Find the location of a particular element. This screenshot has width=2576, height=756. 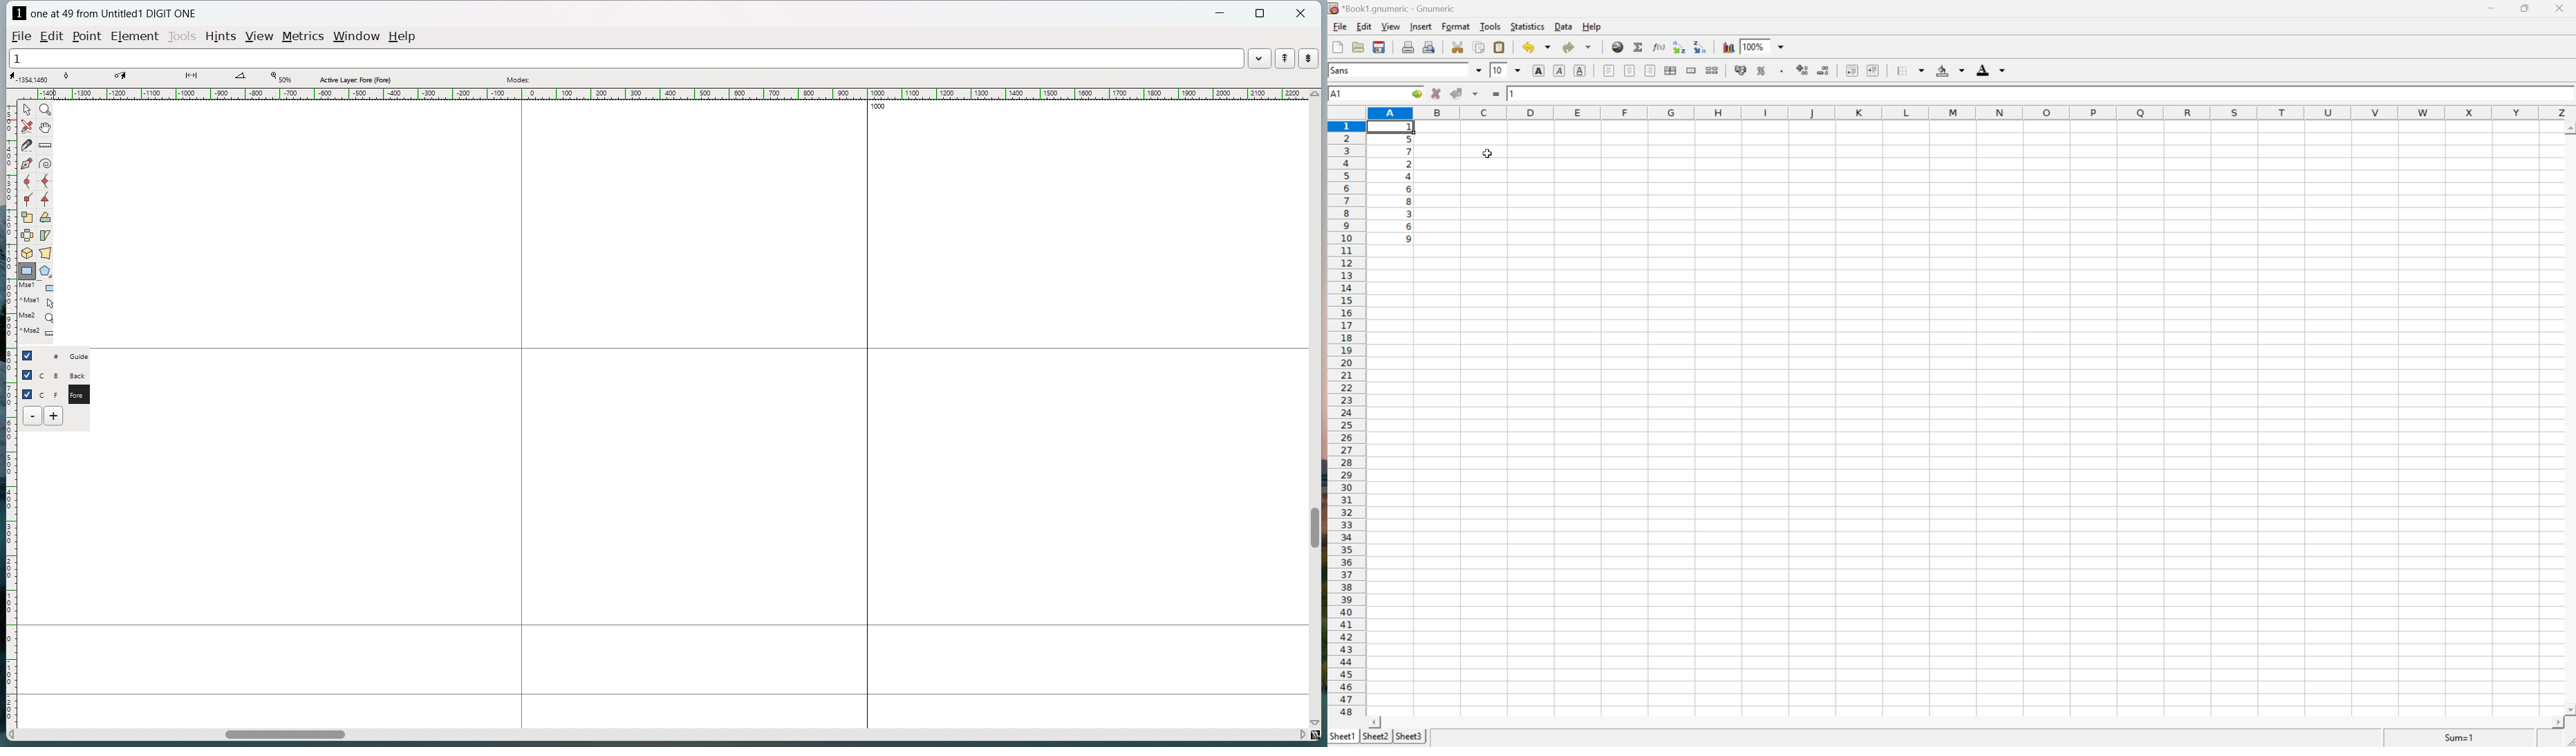

open file is located at coordinates (1358, 48).